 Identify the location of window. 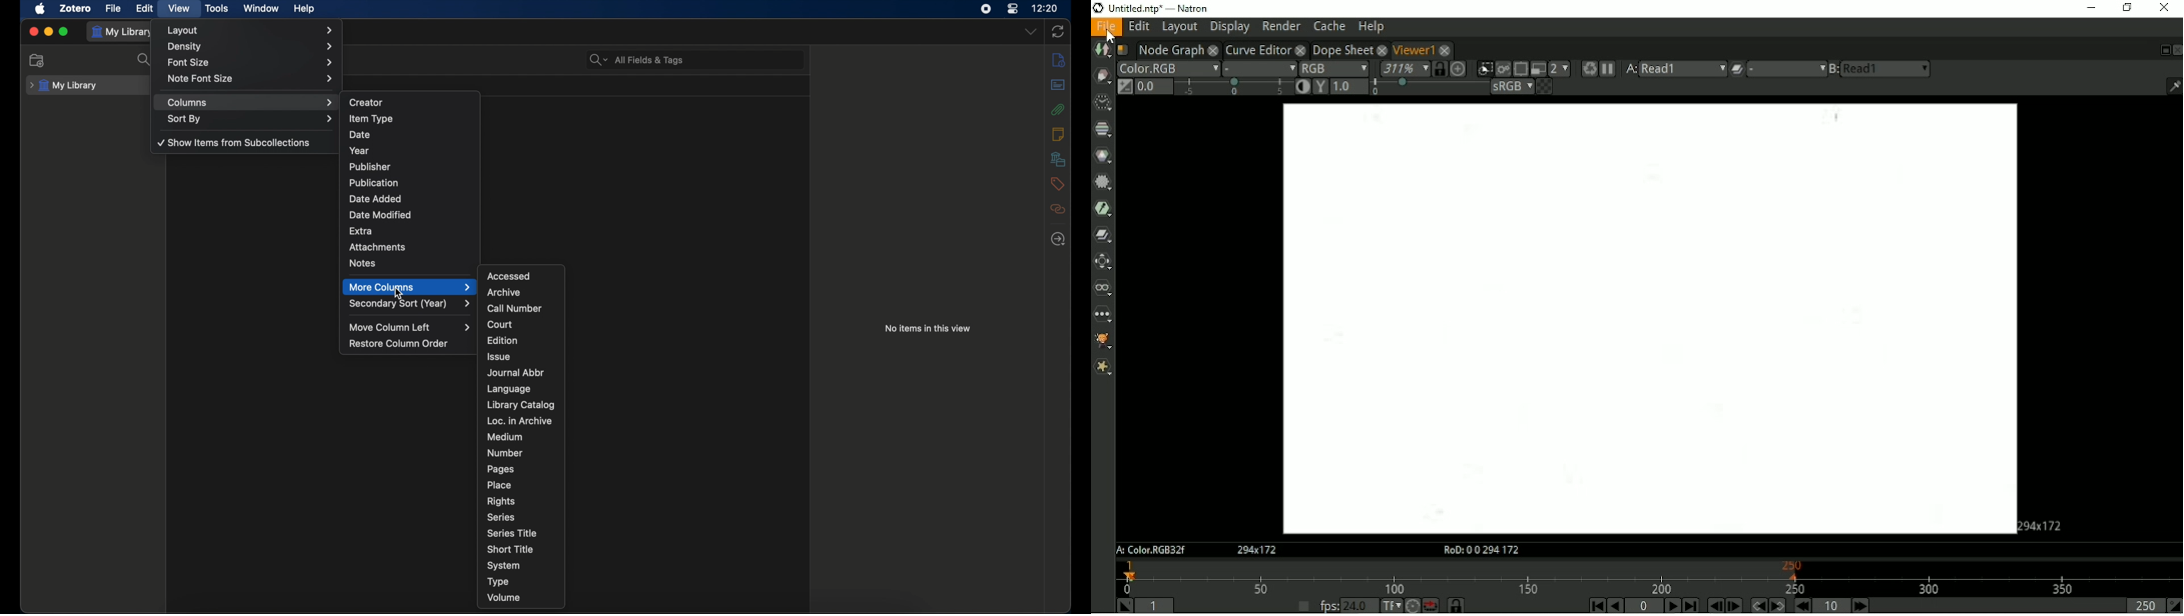
(260, 9).